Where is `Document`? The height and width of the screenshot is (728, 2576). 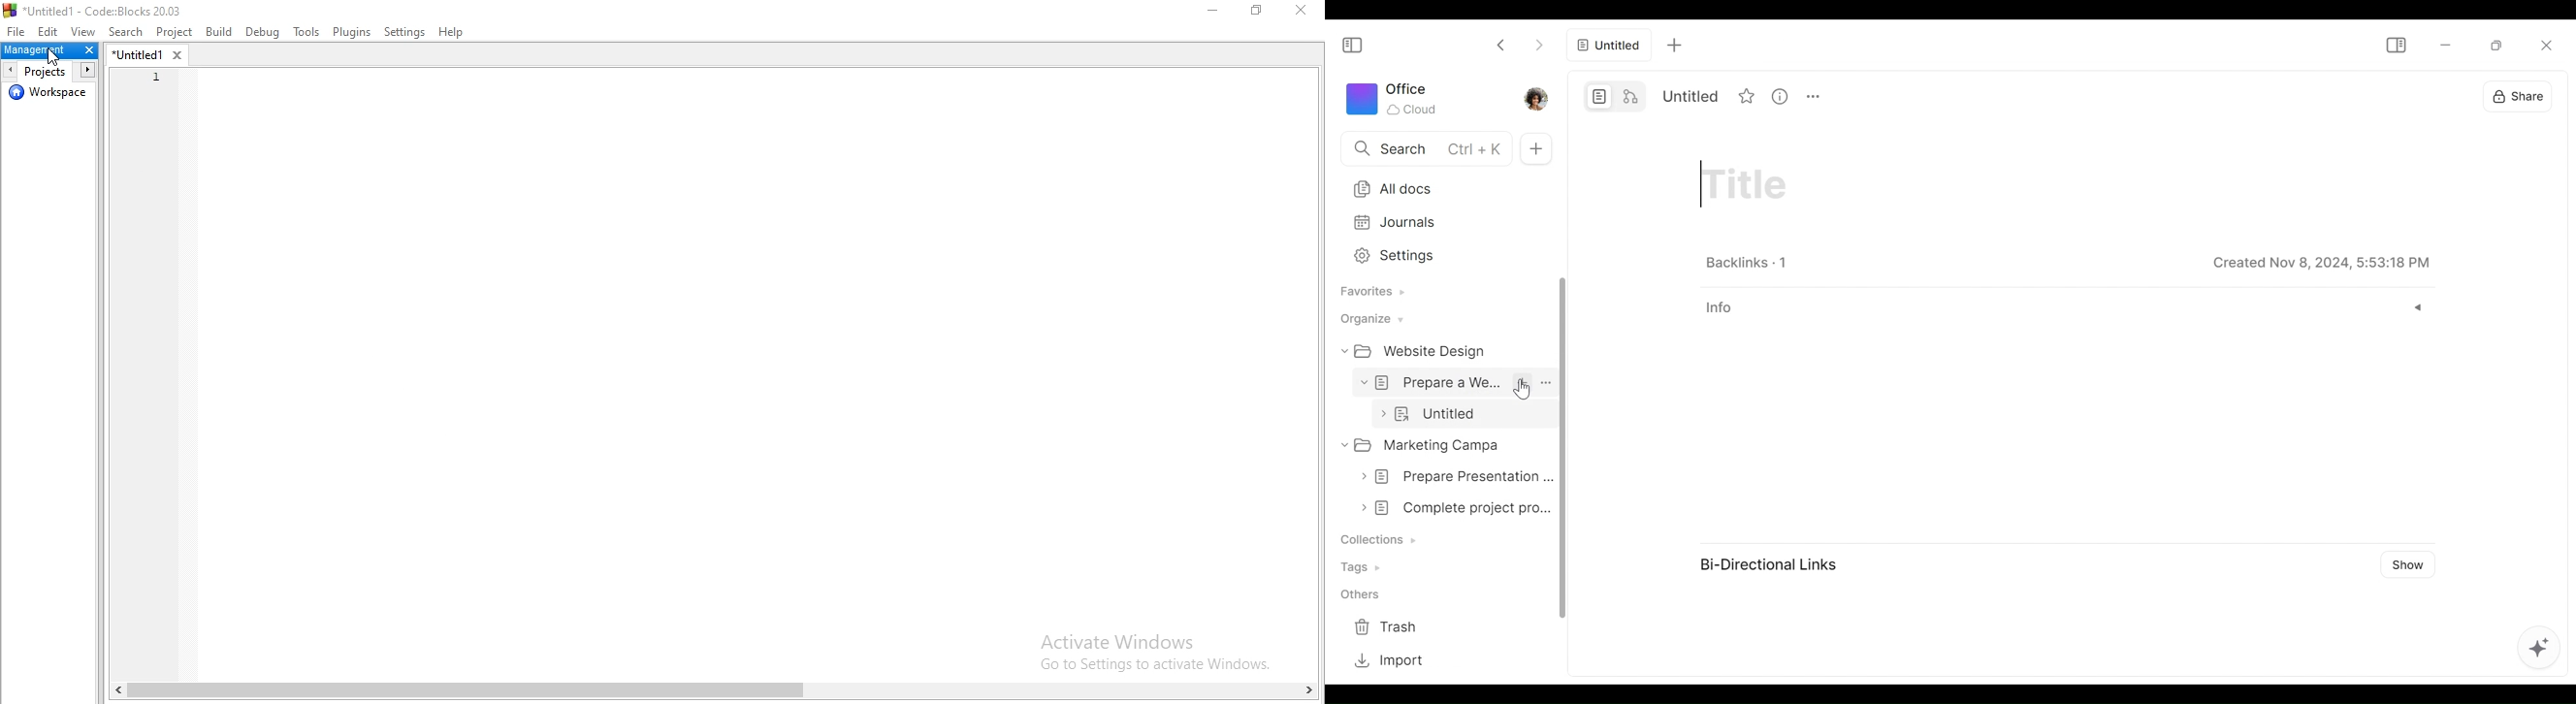 Document is located at coordinates (1445, 445).